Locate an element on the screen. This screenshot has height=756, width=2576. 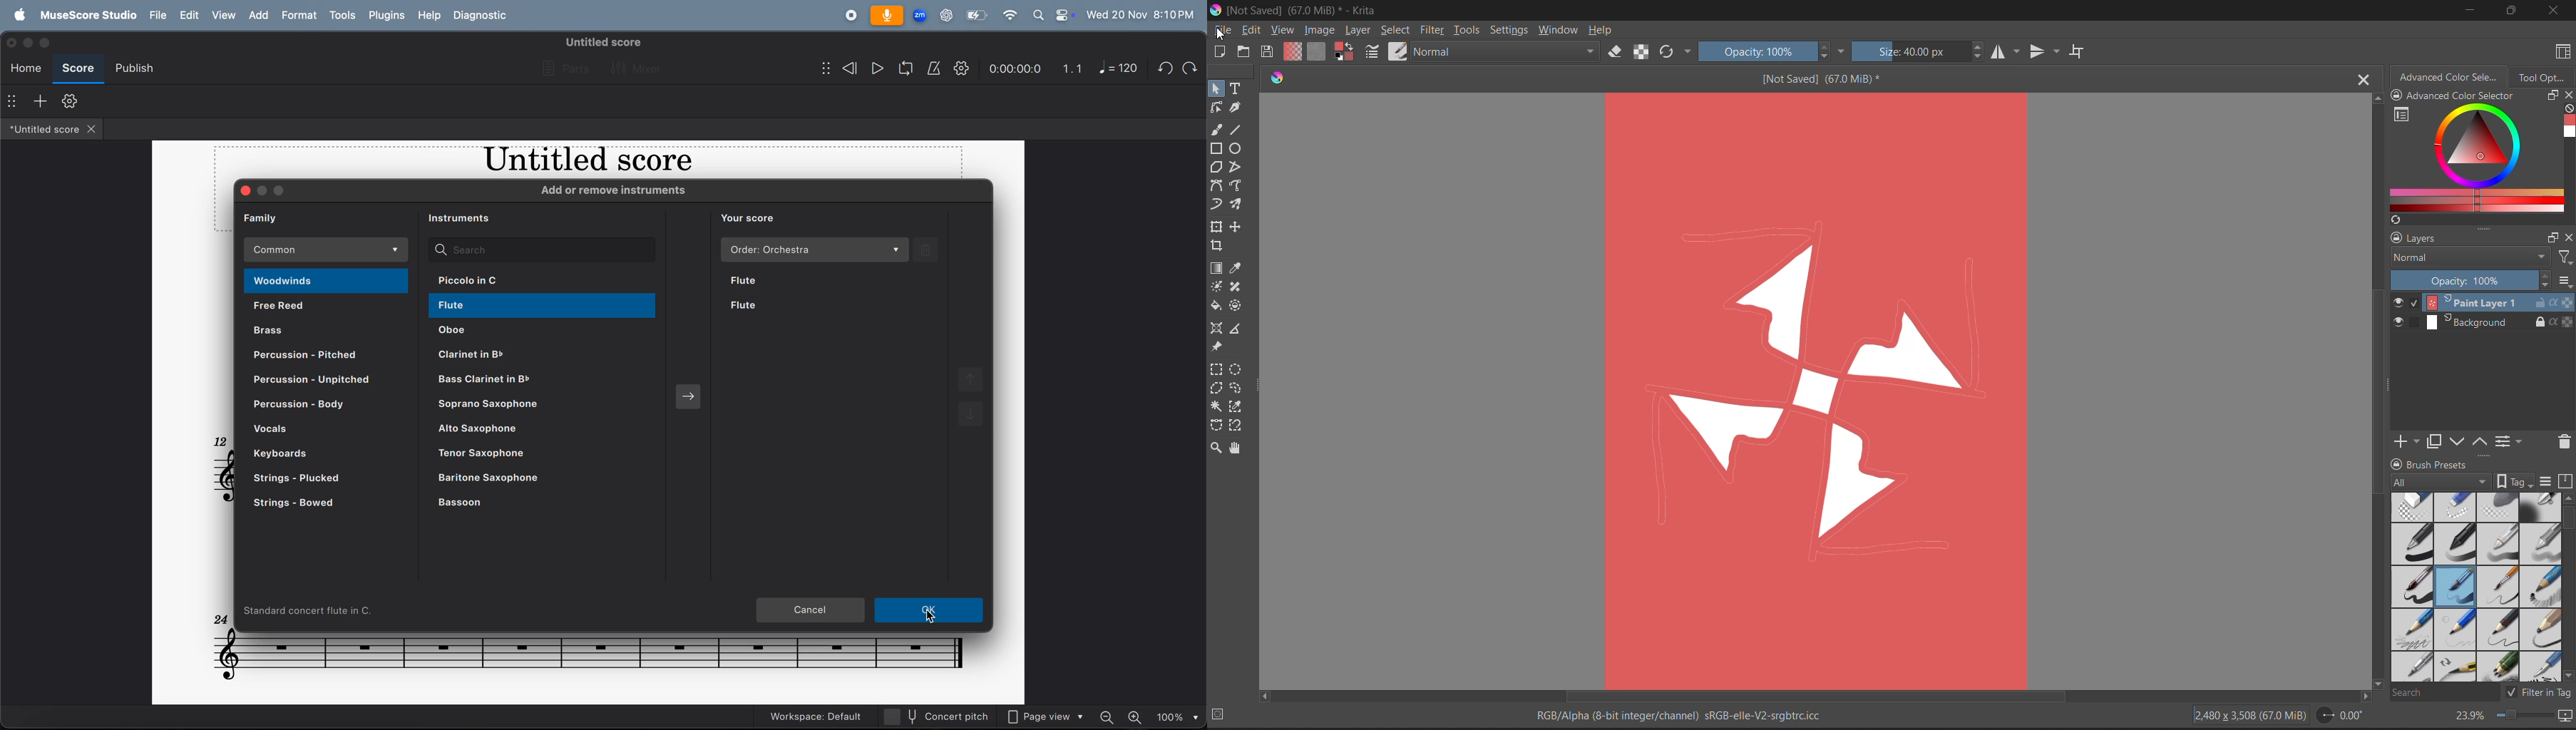
settings is located at coordinates (1512, 30).